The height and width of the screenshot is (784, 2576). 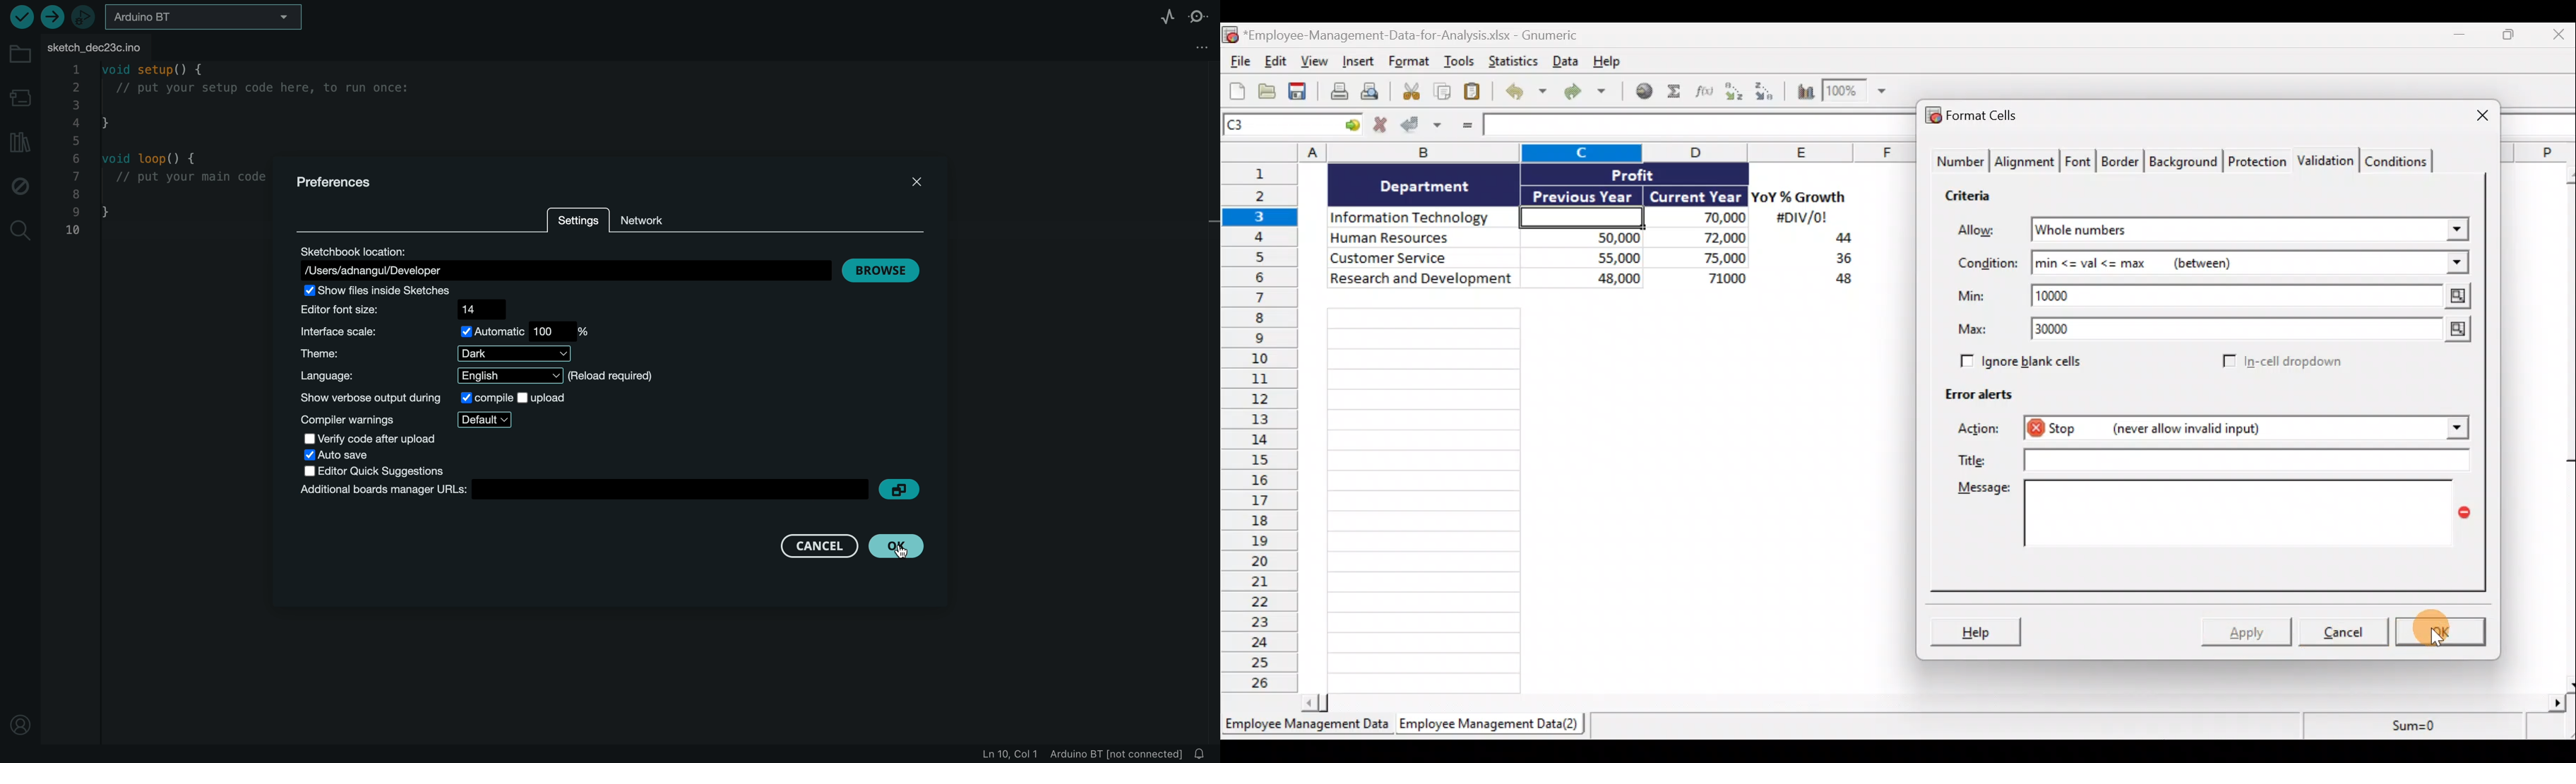 I want to click on Cell C3, so click(x=1578, y=215).